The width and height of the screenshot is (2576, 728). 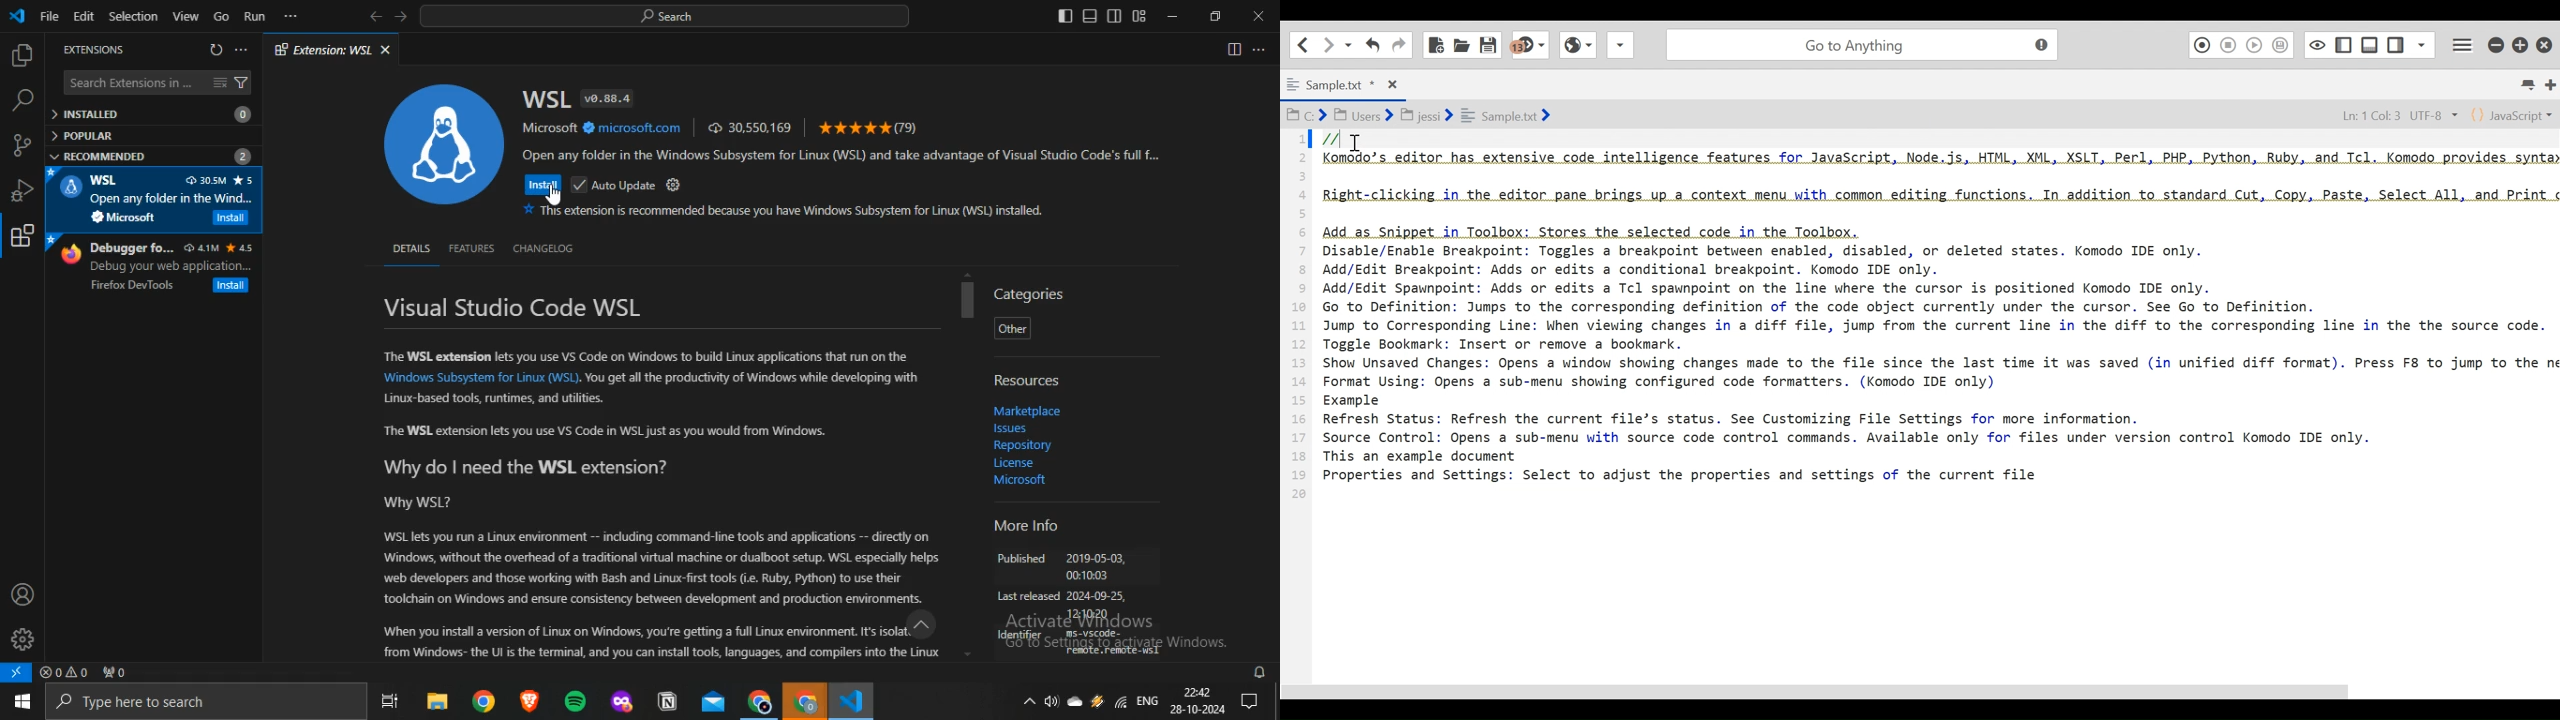 What do you see at coordinates (2495, 43) in the screenshot?
I see `minimize` at bounding box center [2495, 43].